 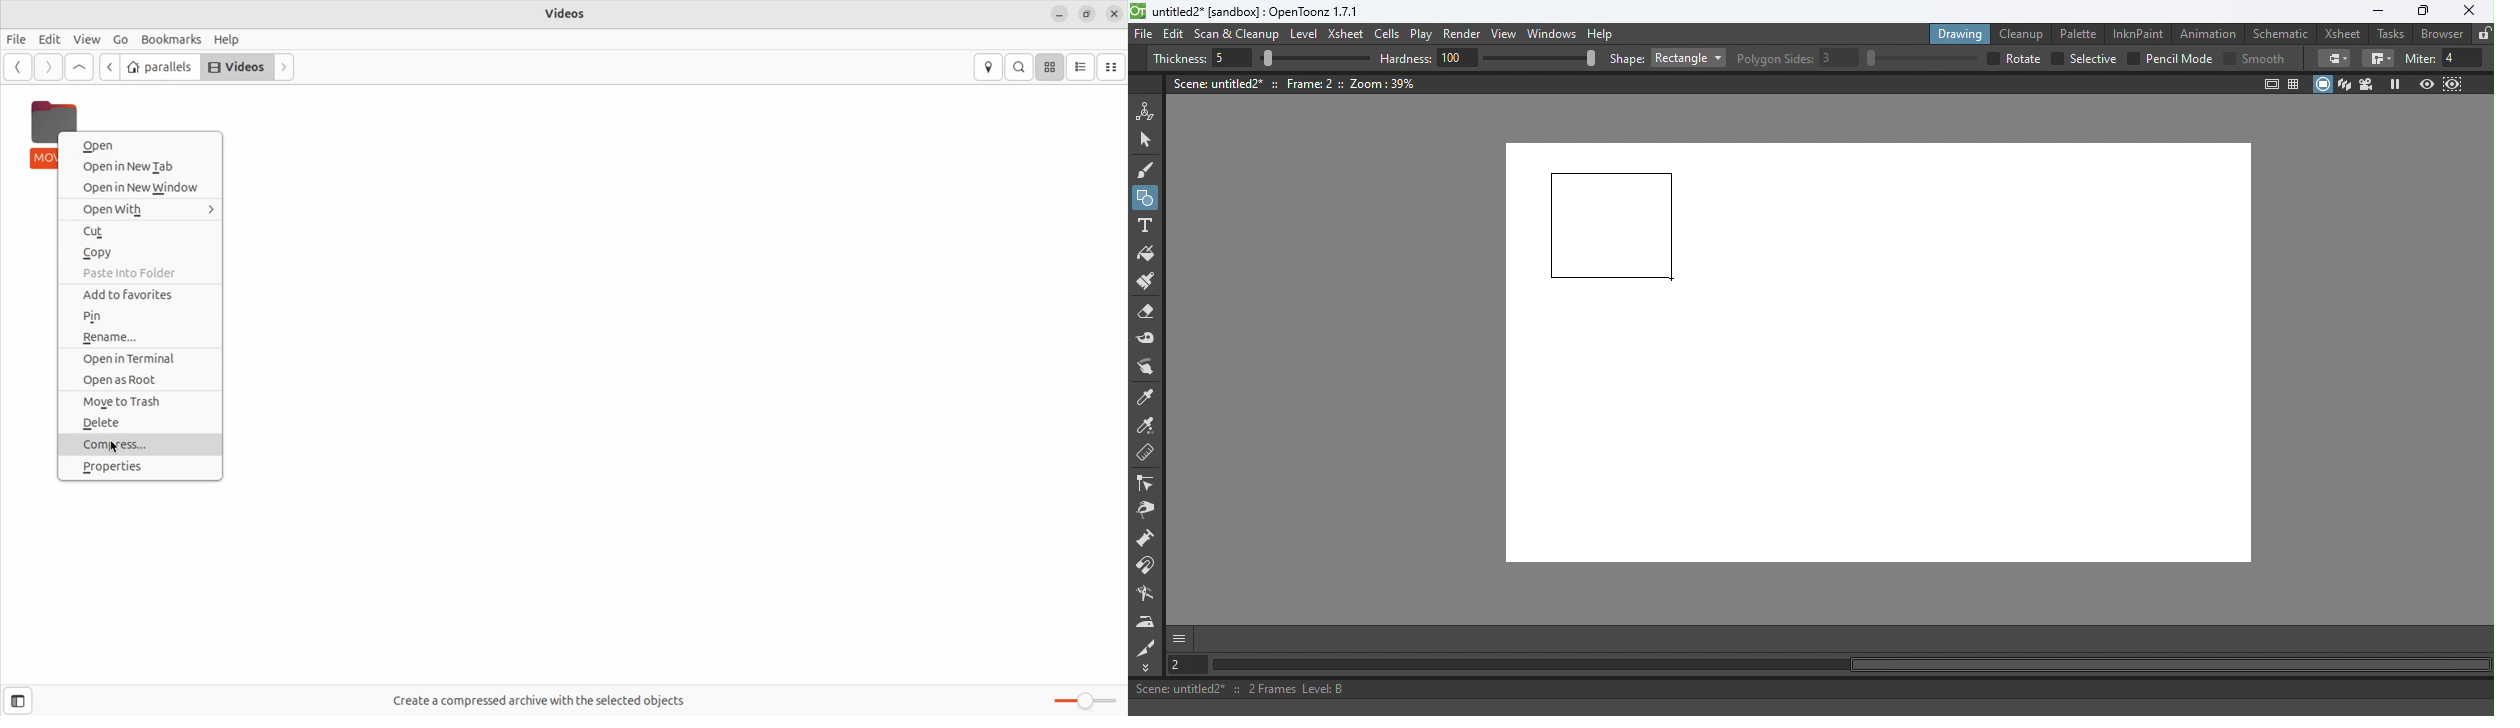 I want to click on Schematic, so click(x=2281, y=34).